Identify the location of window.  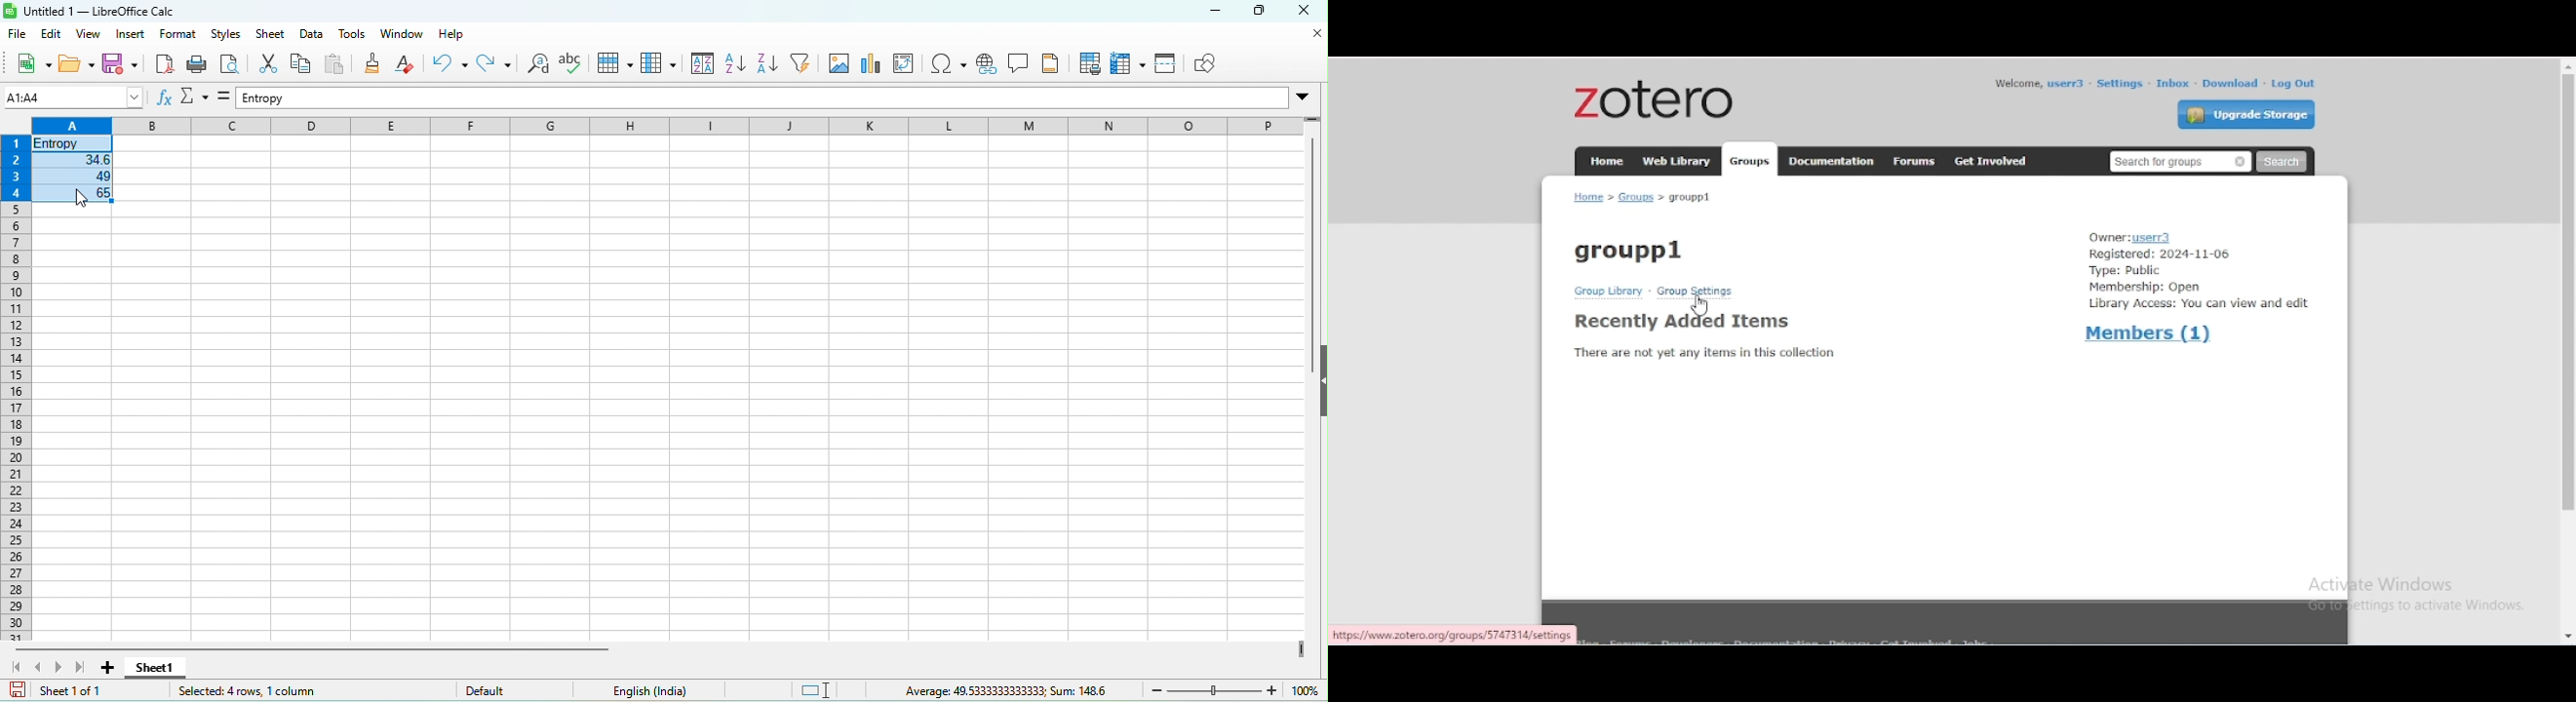
(403, 35).